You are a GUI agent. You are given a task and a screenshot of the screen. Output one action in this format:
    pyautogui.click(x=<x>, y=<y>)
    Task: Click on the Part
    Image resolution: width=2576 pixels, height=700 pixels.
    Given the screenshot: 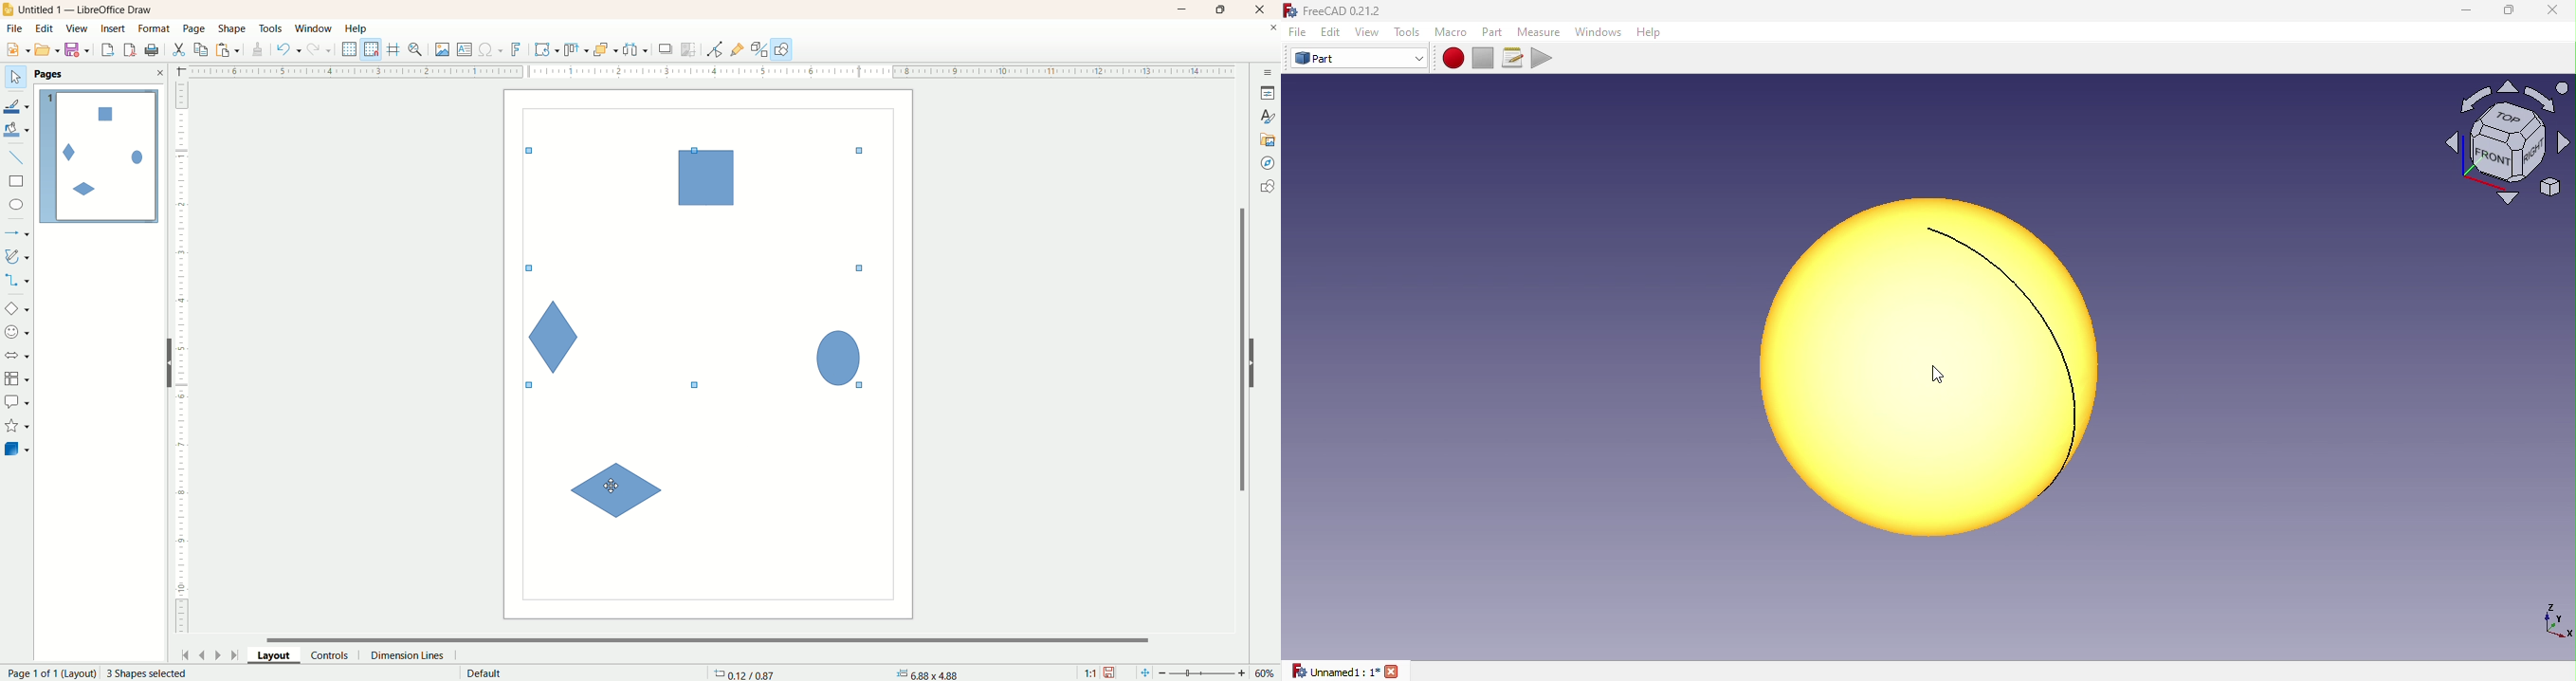 What is the action you would take?
    pyautogui.click(x=1494, y=31)
    